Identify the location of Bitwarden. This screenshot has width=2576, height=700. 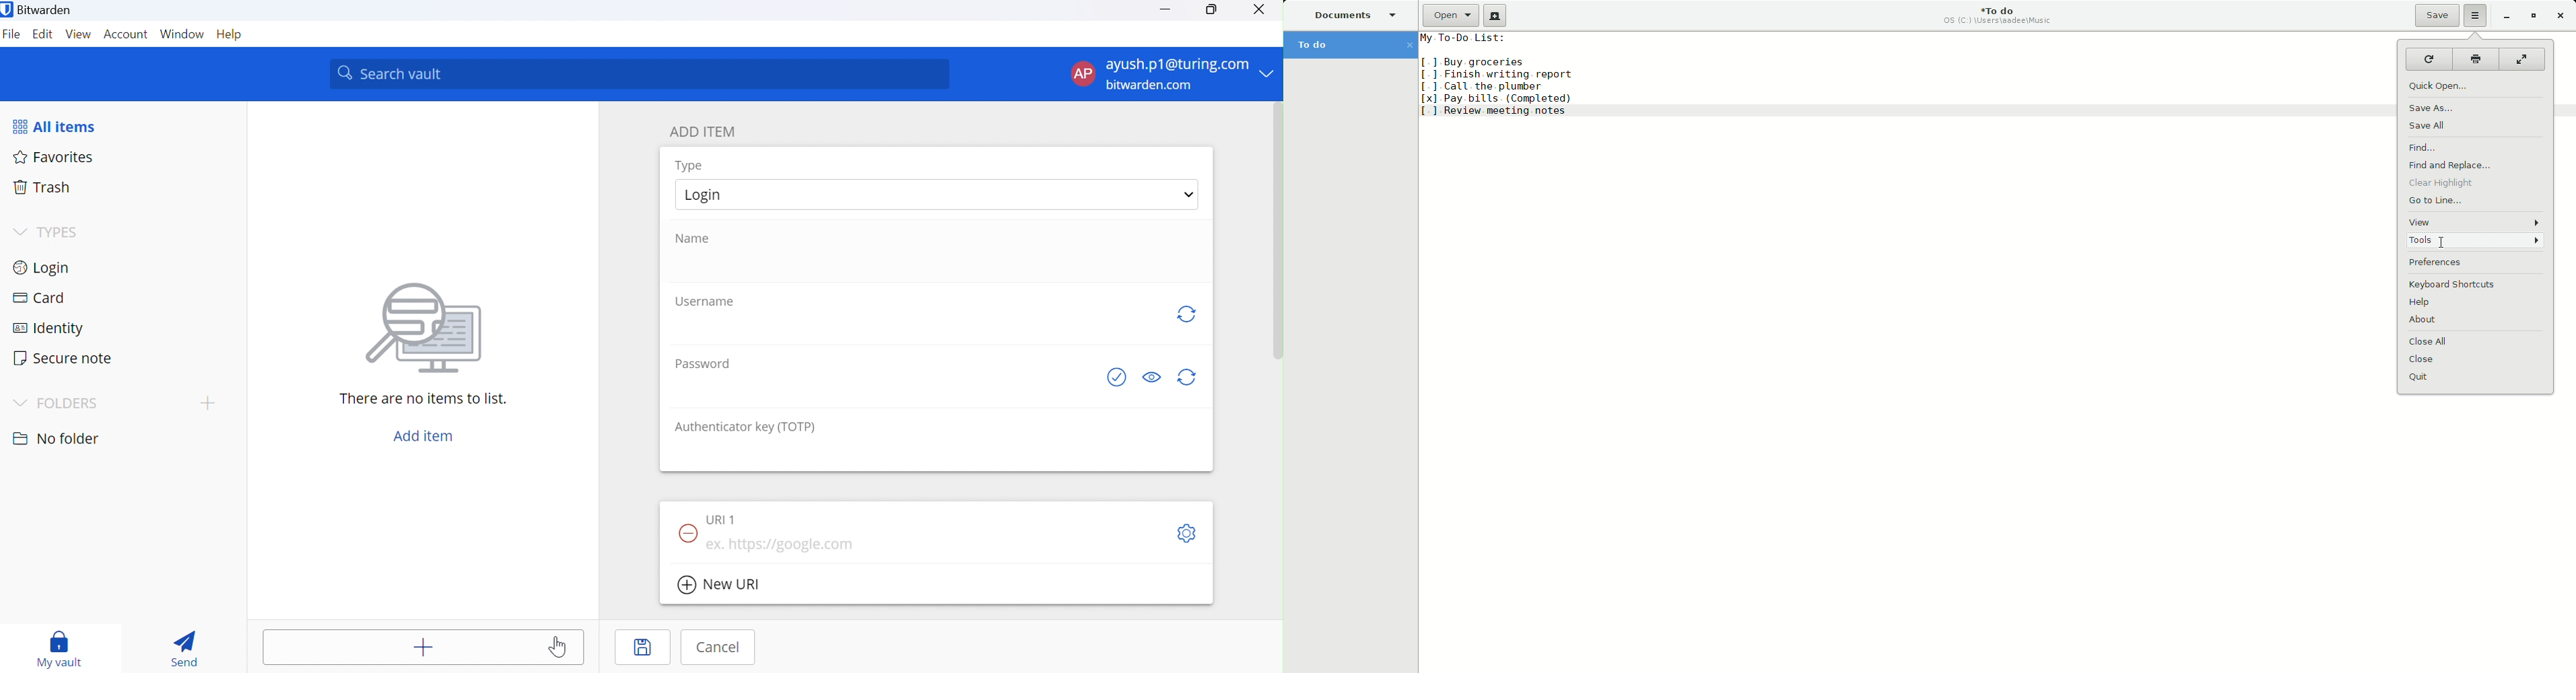
(38, 9).